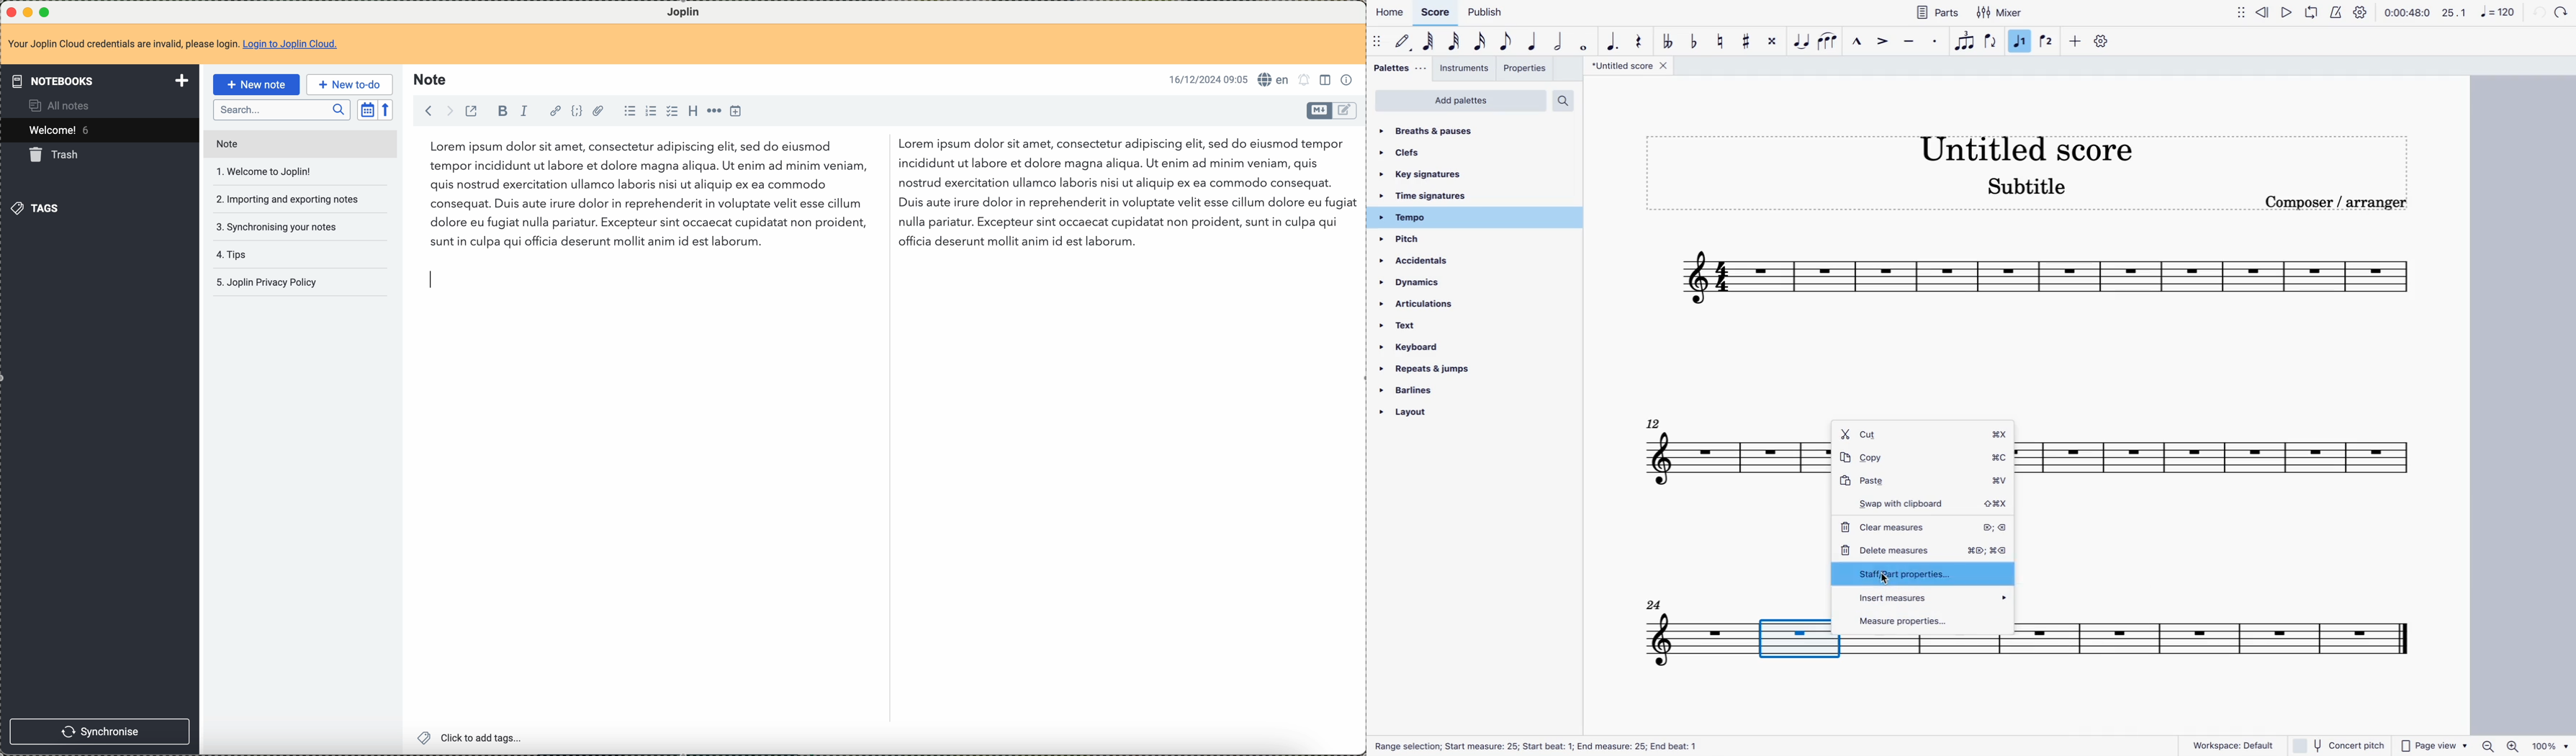 The height and width of the screenshot is (756, 2576). What do you see at coordinates (47, 11) in the screenshot?
I see `maximize` at bounding box center [47, 11].